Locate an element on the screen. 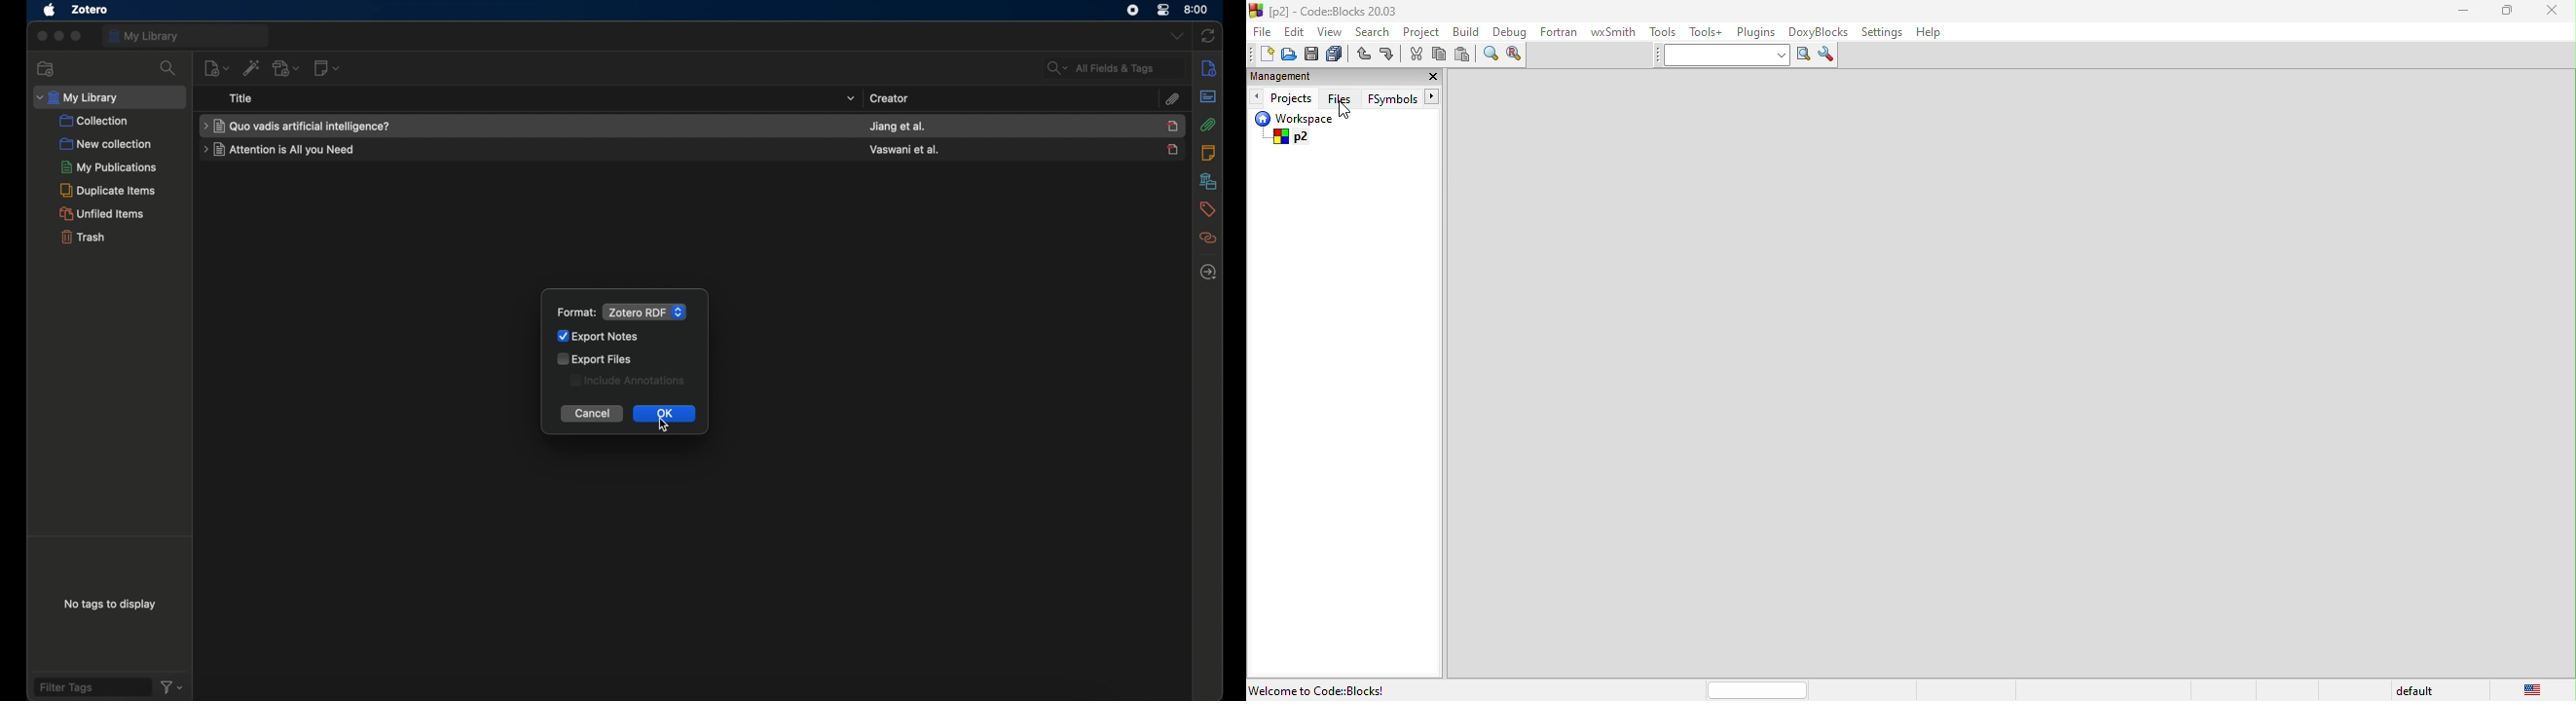  tools++ is located at coordinates (1705, 31).